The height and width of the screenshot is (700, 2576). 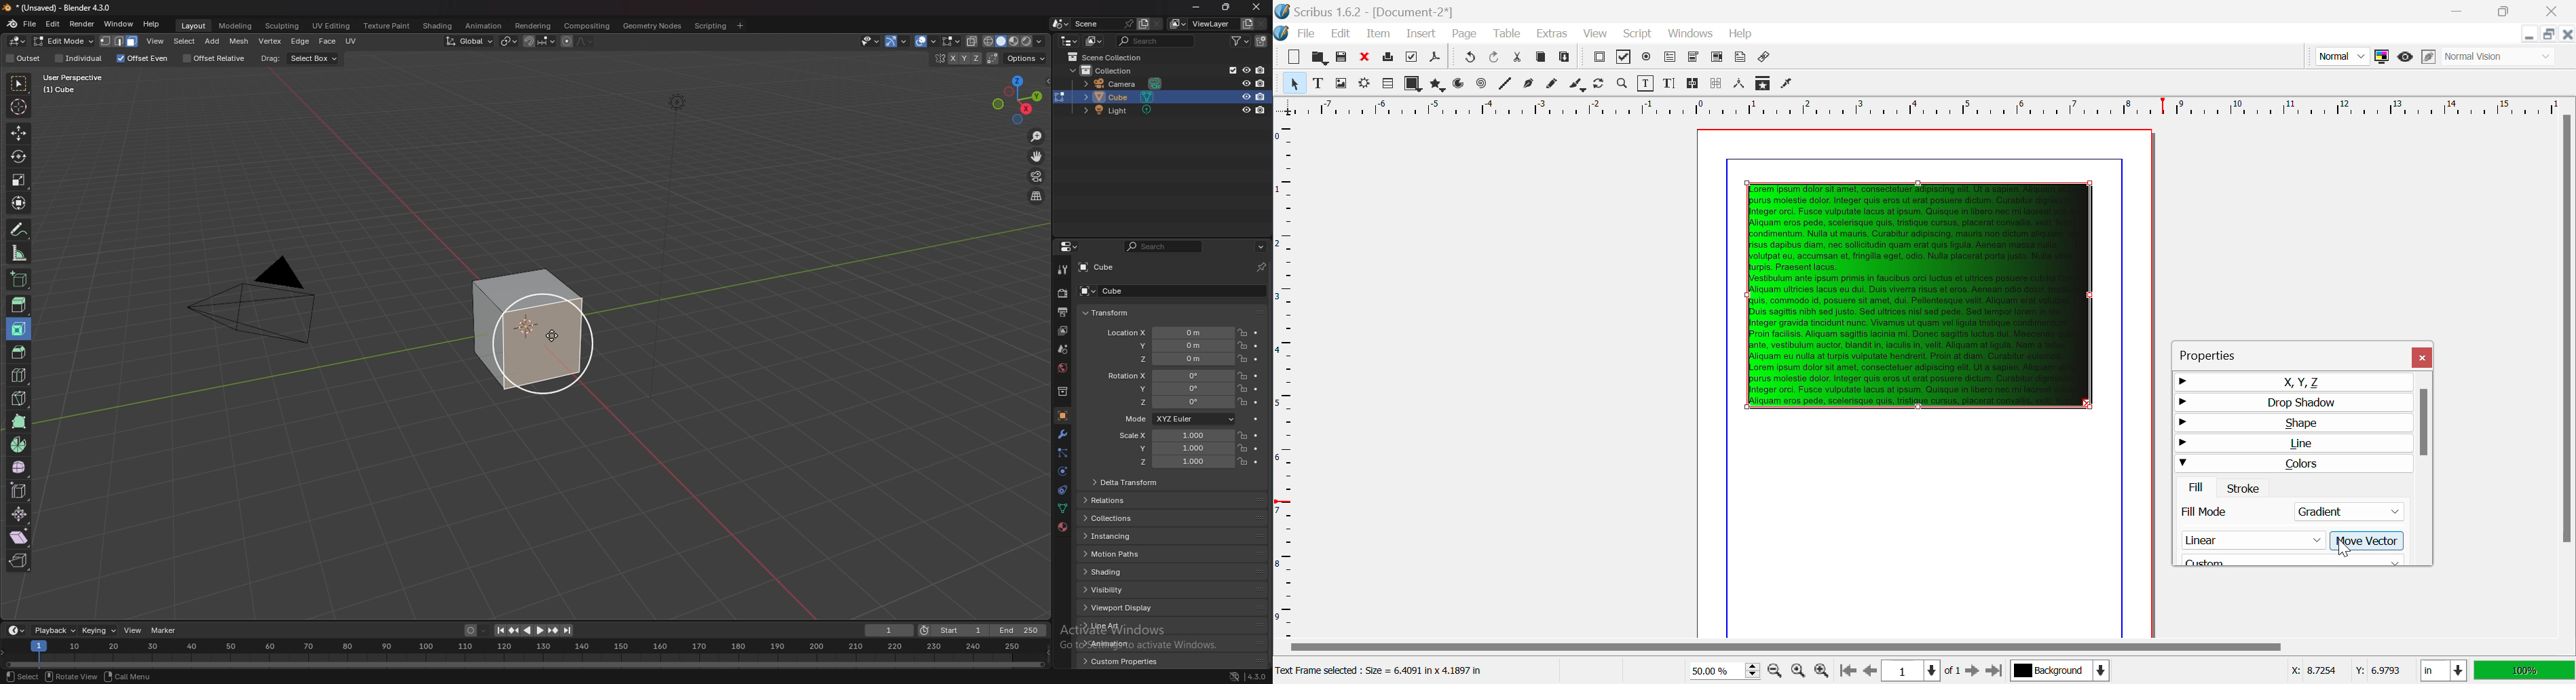 I want to click on Toggle Color Management, so click(x=2381, y=56).